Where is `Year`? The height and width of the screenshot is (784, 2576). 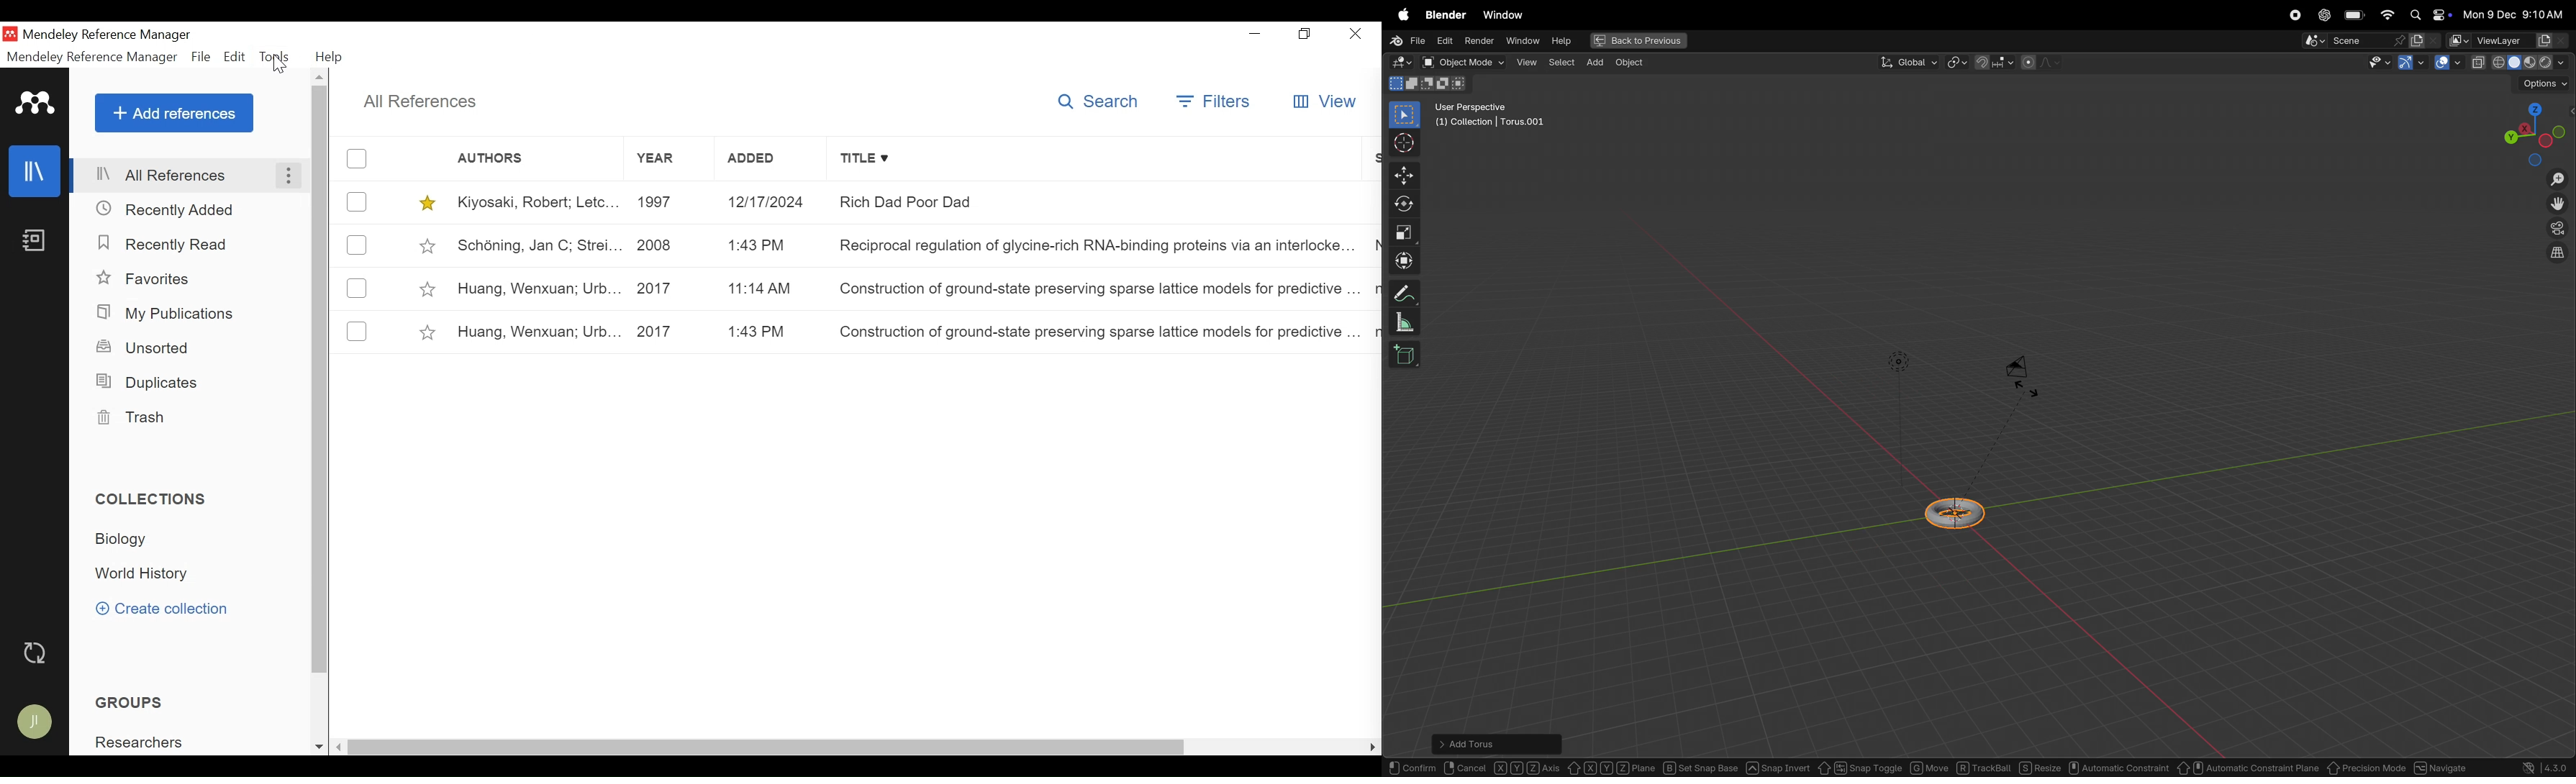 Year is located at coordinates (670, 158).